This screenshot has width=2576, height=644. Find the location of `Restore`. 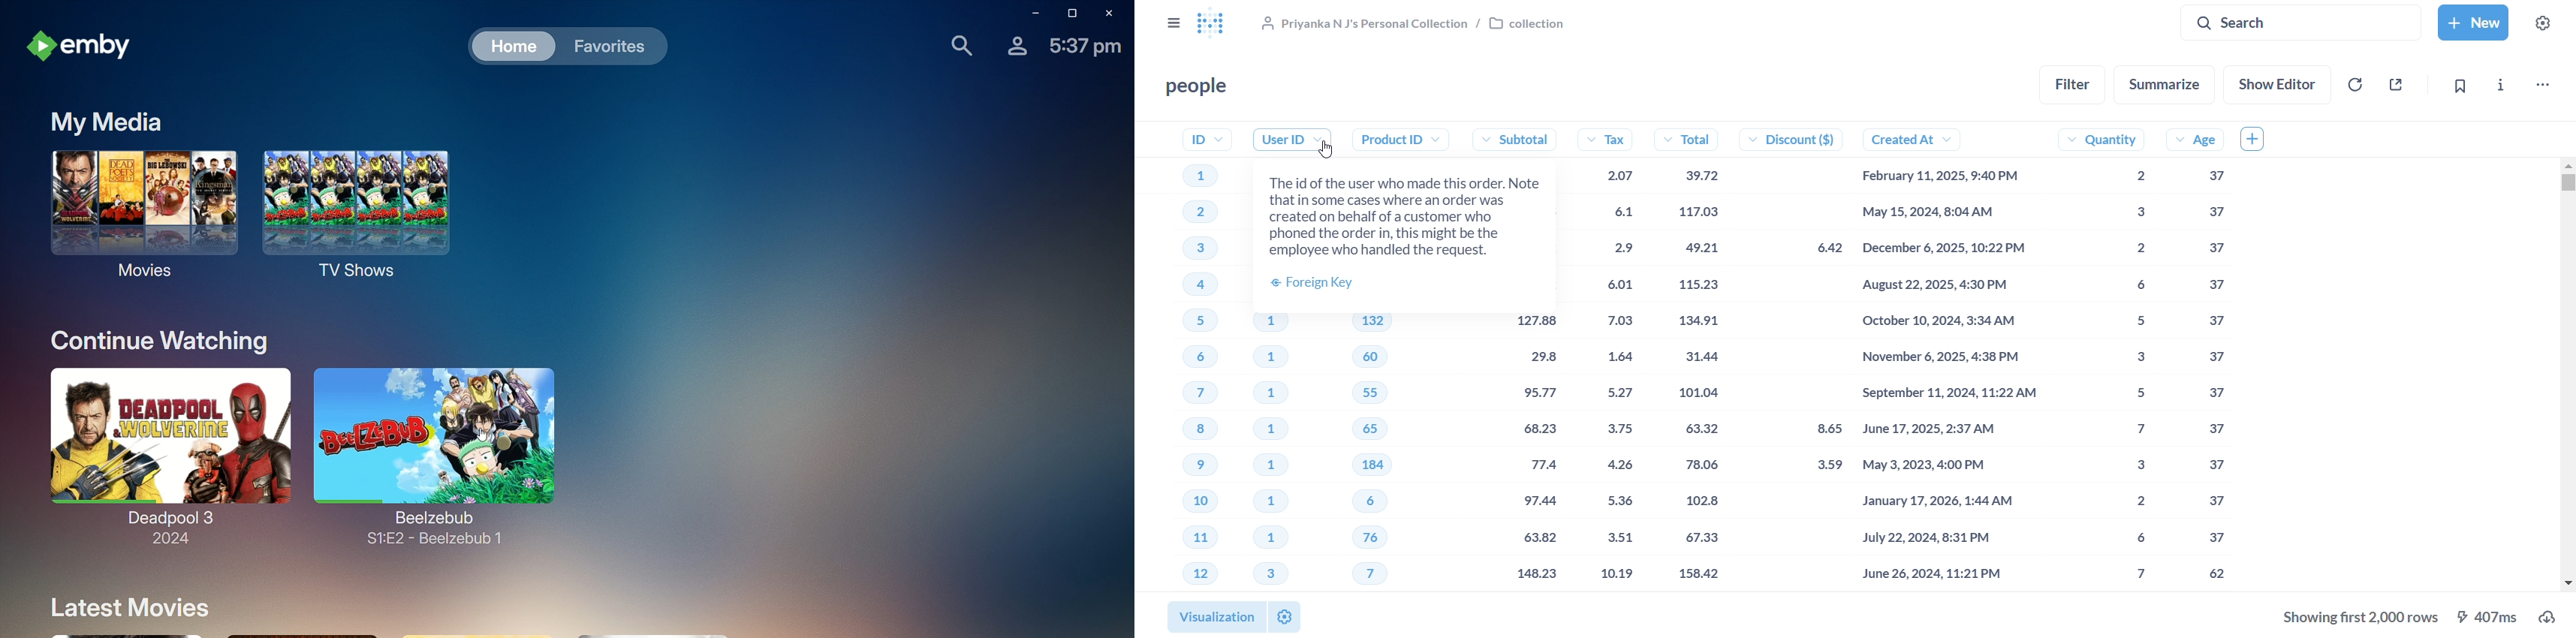

Restore is located at coordinates (1072, 15).